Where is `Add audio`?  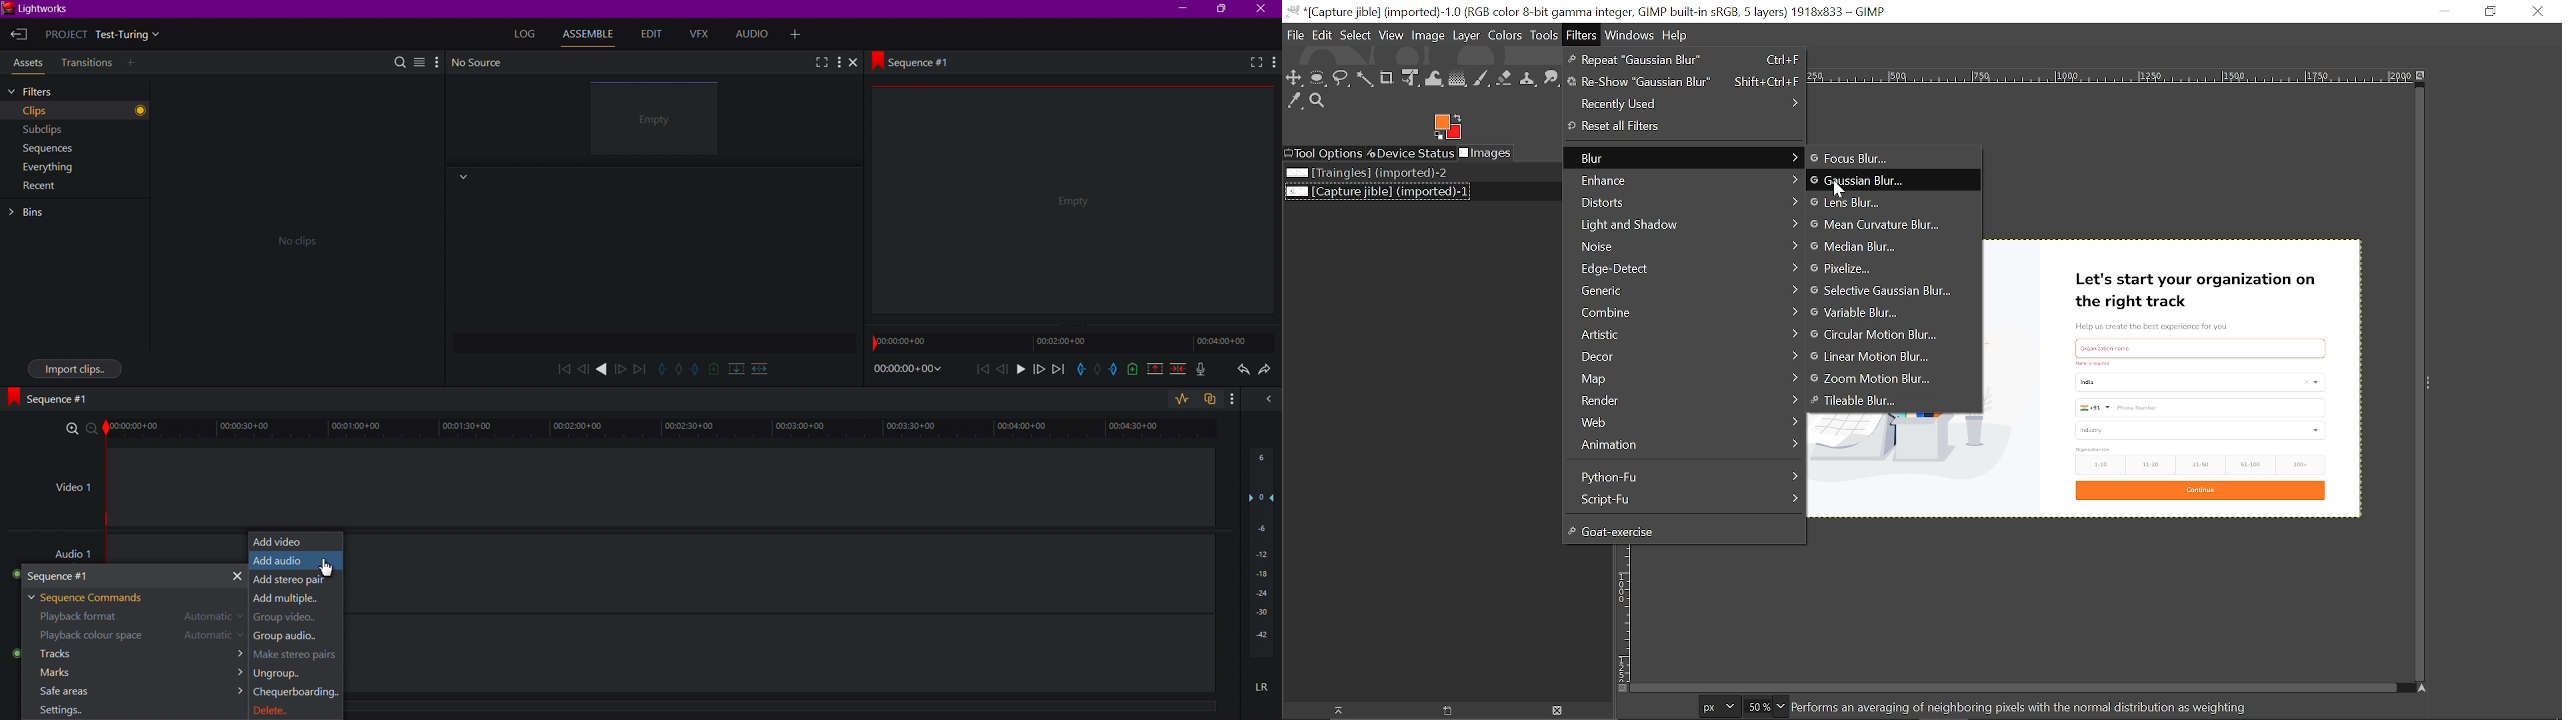 Add audio is located at coordinates (295, 561).